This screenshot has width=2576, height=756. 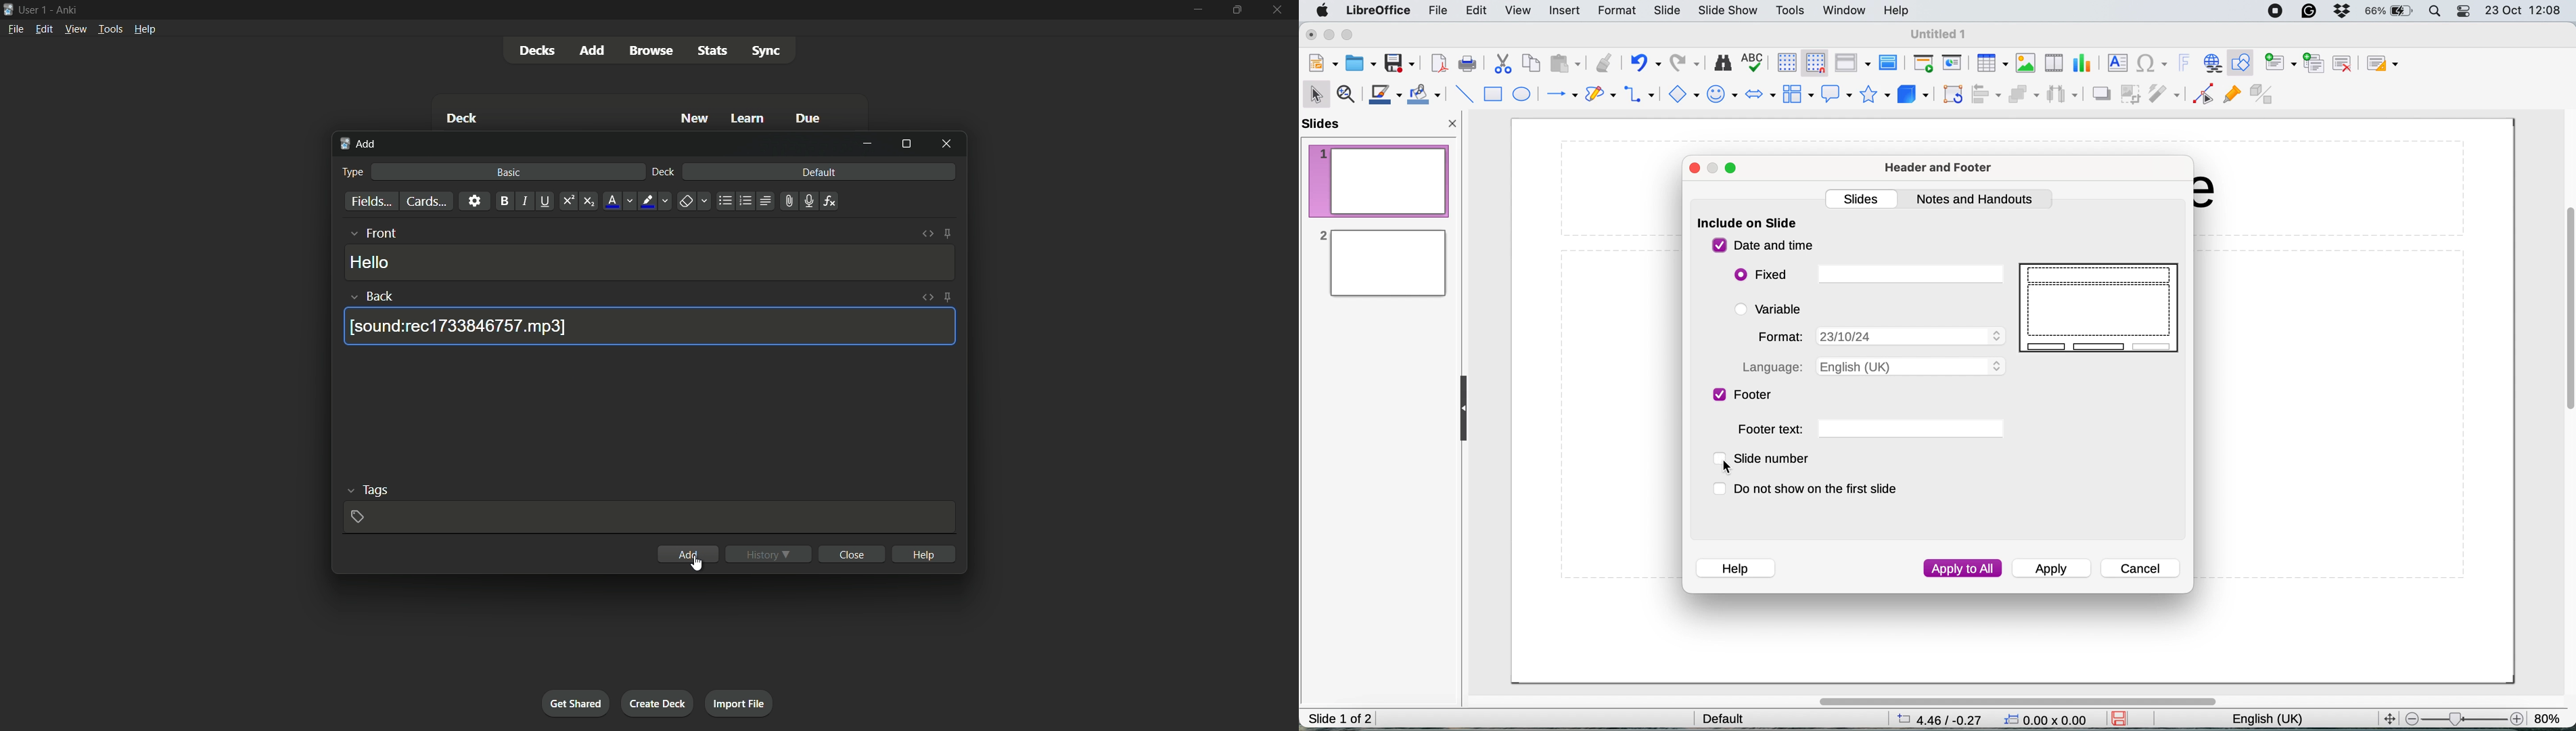 What do you see at coordinates (1748, 225) in the screenshot?
I see `include on slide` at bounding box center [1748, 225].